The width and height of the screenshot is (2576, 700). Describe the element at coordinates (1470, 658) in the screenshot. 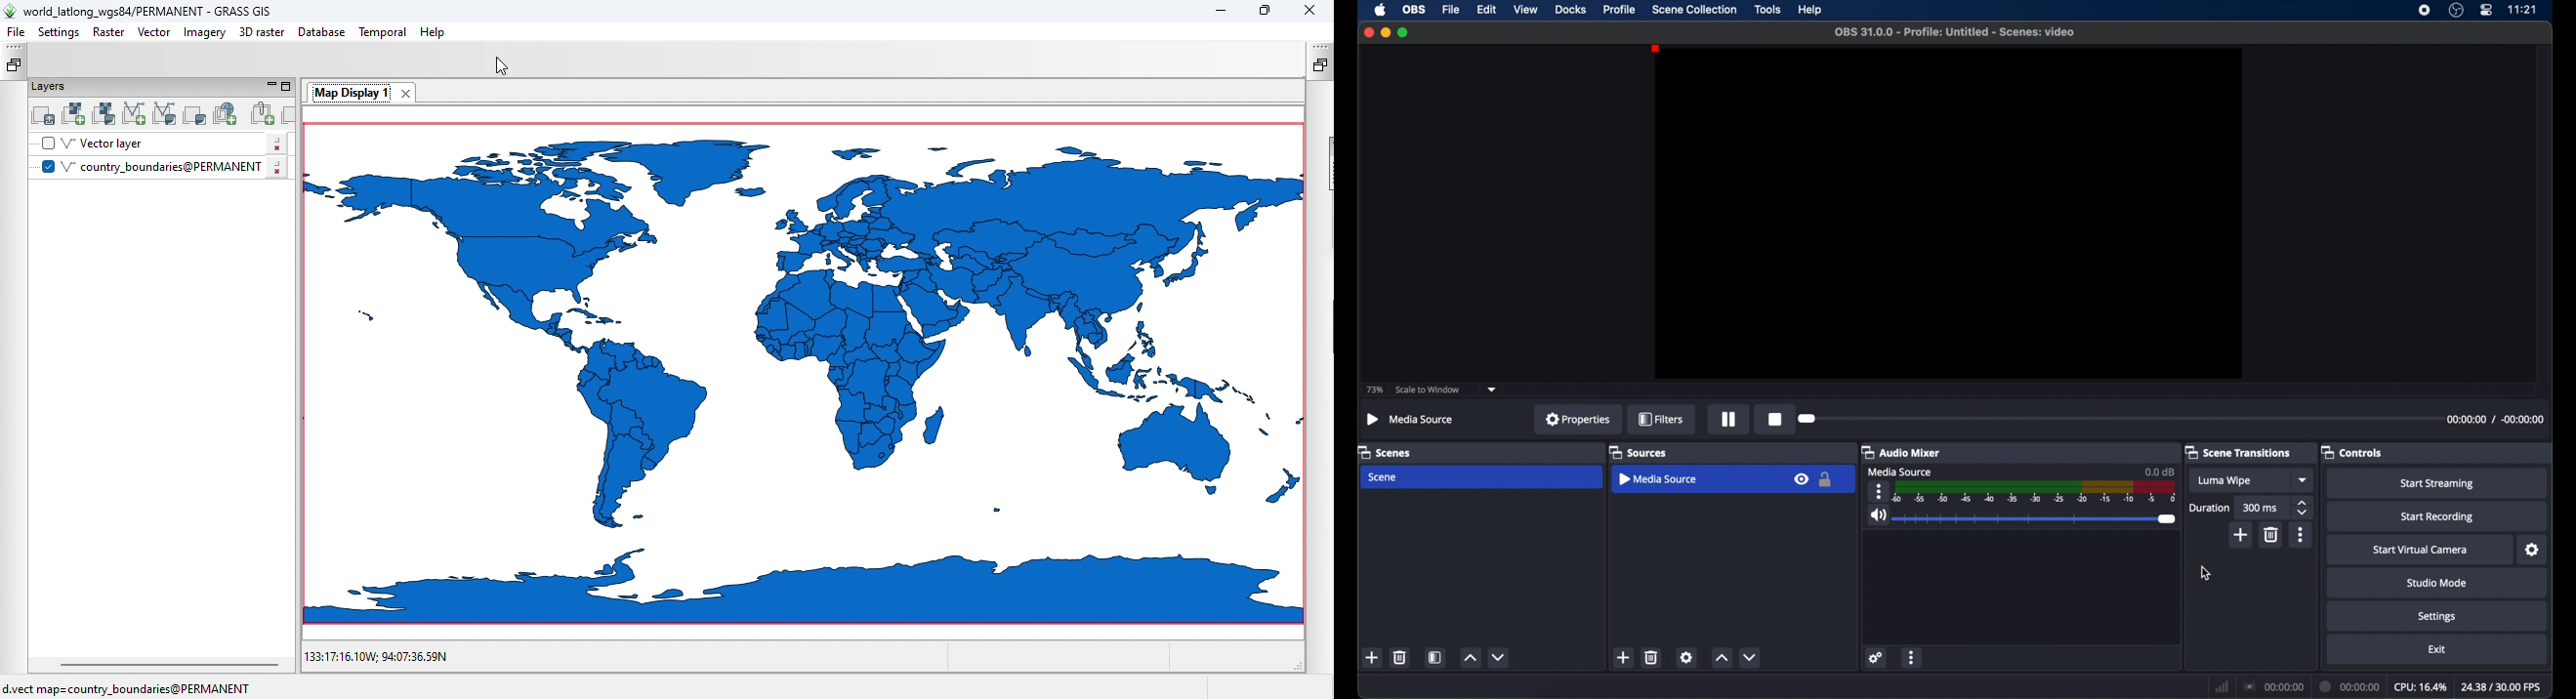

I see `increment` at that location.